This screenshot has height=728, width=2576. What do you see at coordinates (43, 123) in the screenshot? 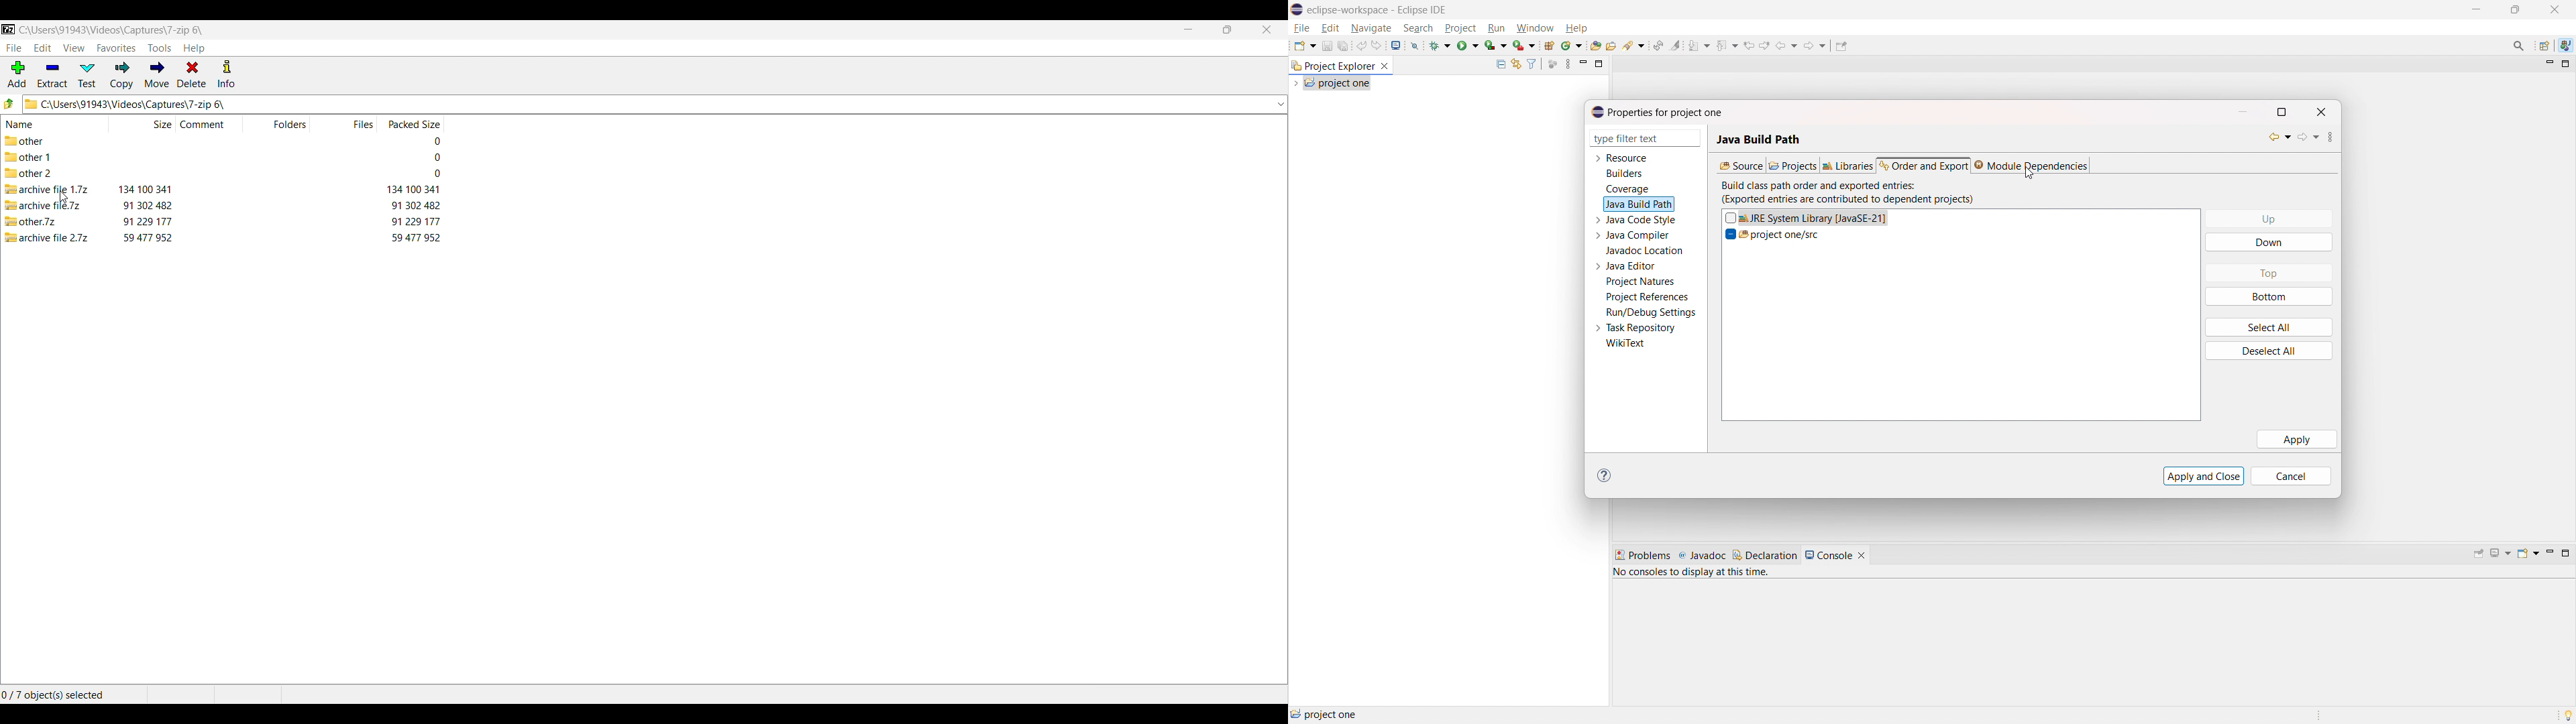
I see `Name` at bounding box center [43, 123].